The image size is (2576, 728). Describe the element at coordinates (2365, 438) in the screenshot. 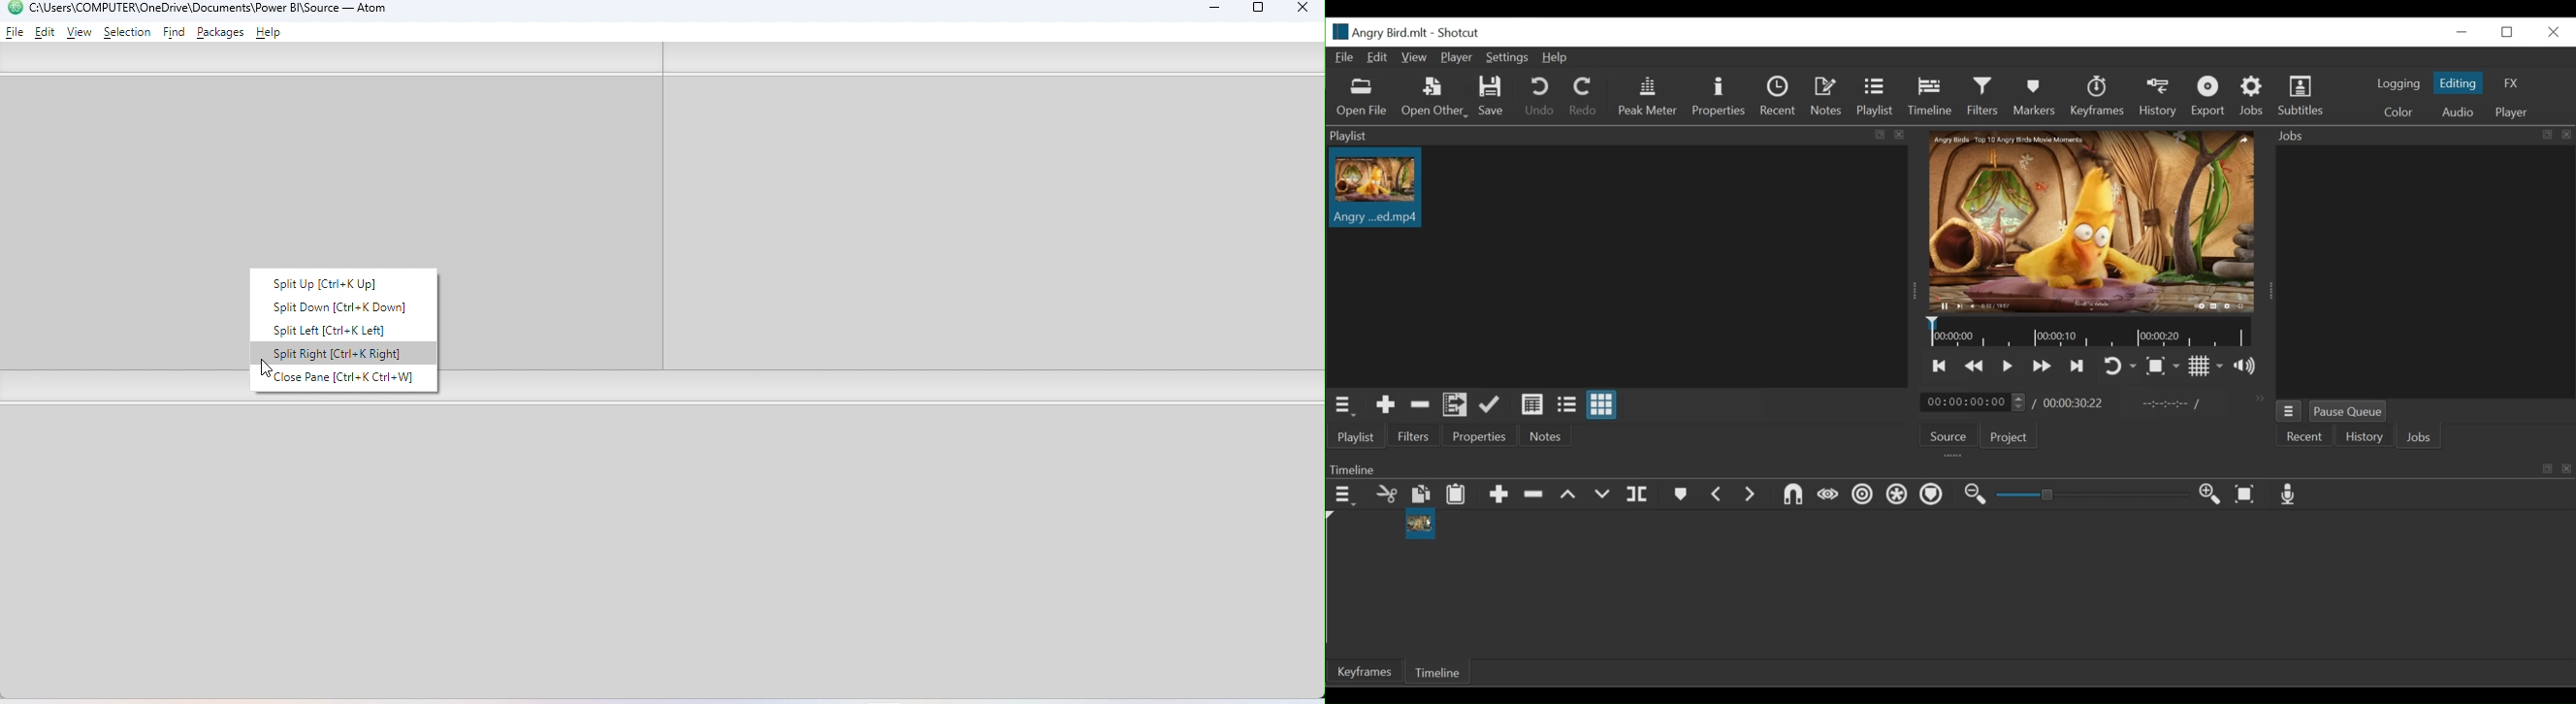

I see `History` at that location.